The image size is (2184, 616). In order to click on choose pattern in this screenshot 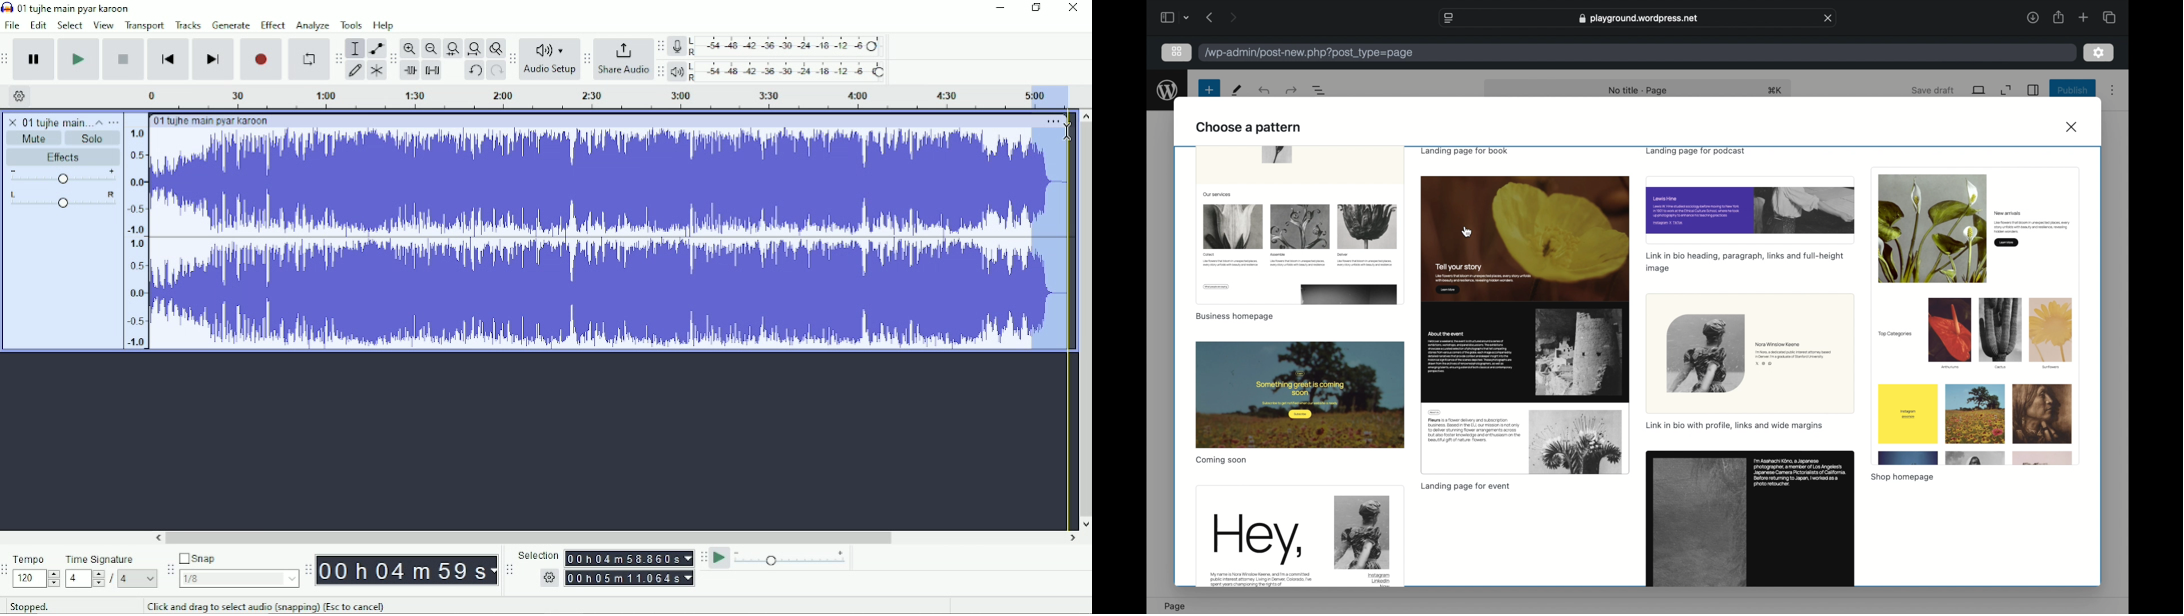, I will do `click(1249, 127)`.